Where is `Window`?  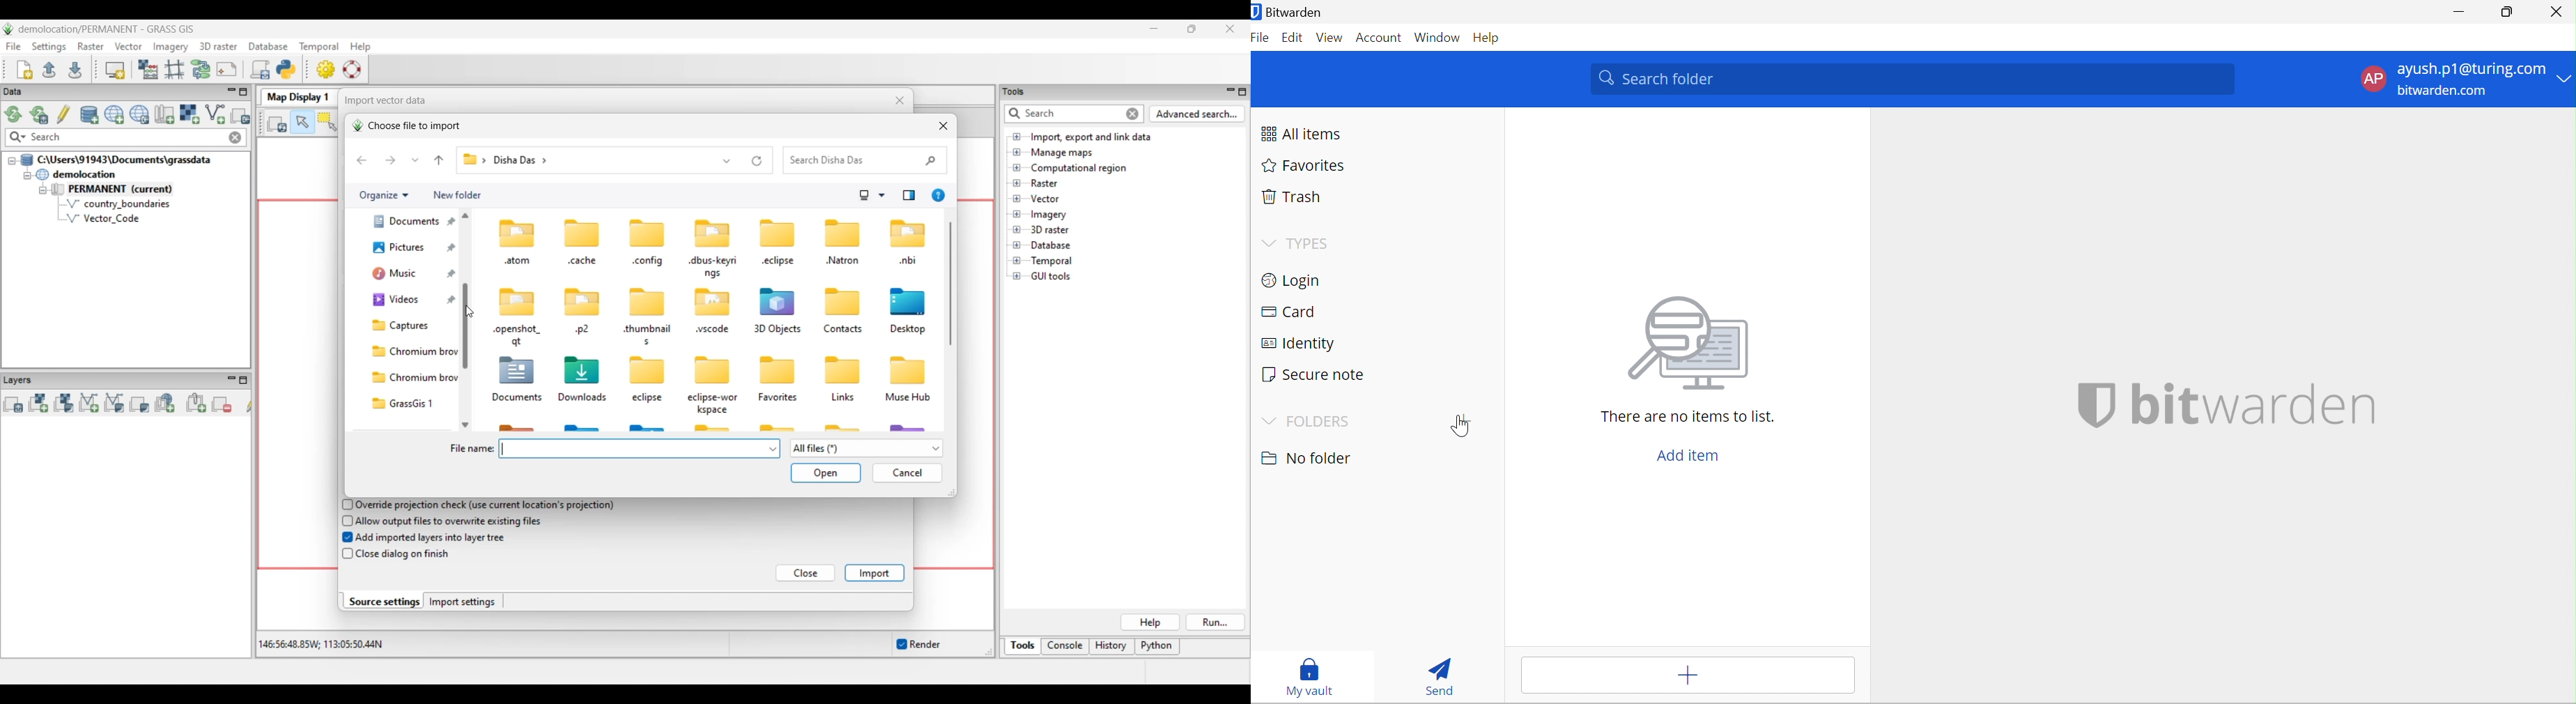
Window is located at coordinates (1437, 36).